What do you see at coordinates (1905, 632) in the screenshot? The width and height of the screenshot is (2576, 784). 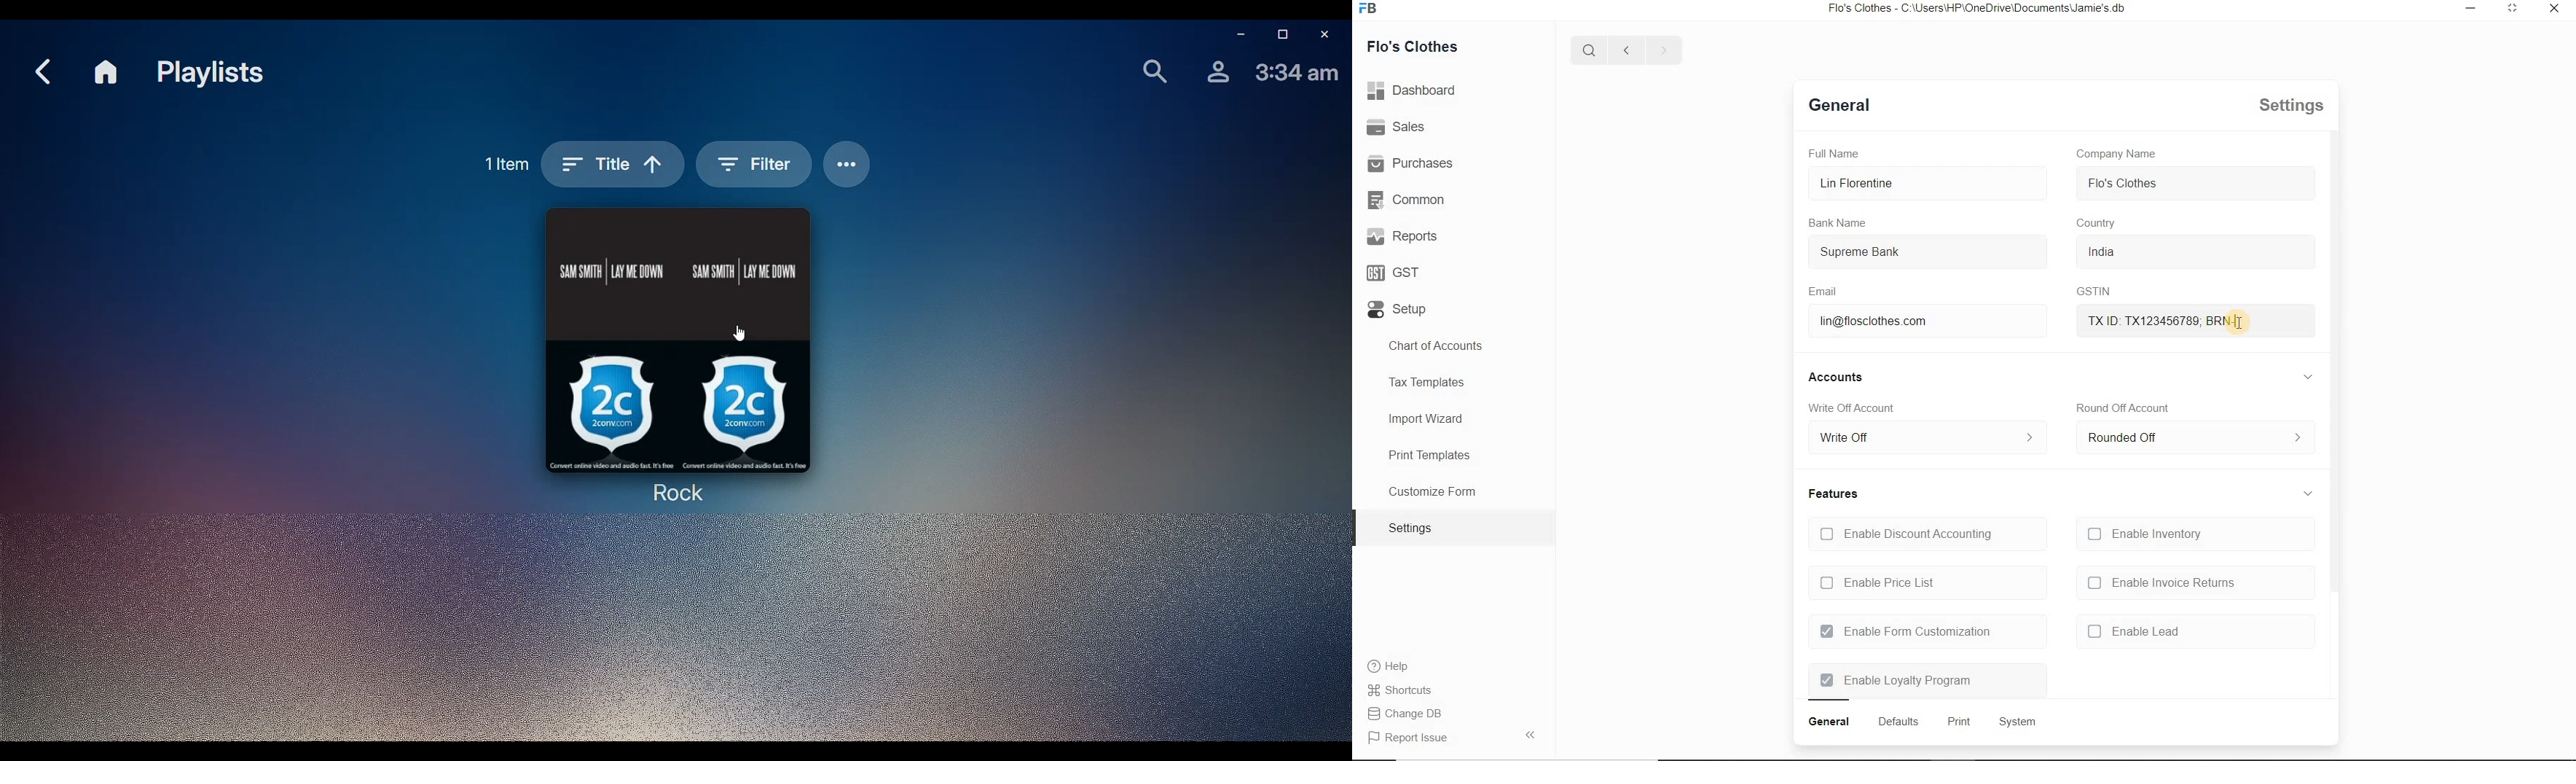 I see `Enable Form Customization` at bounding box center [1905, 632].